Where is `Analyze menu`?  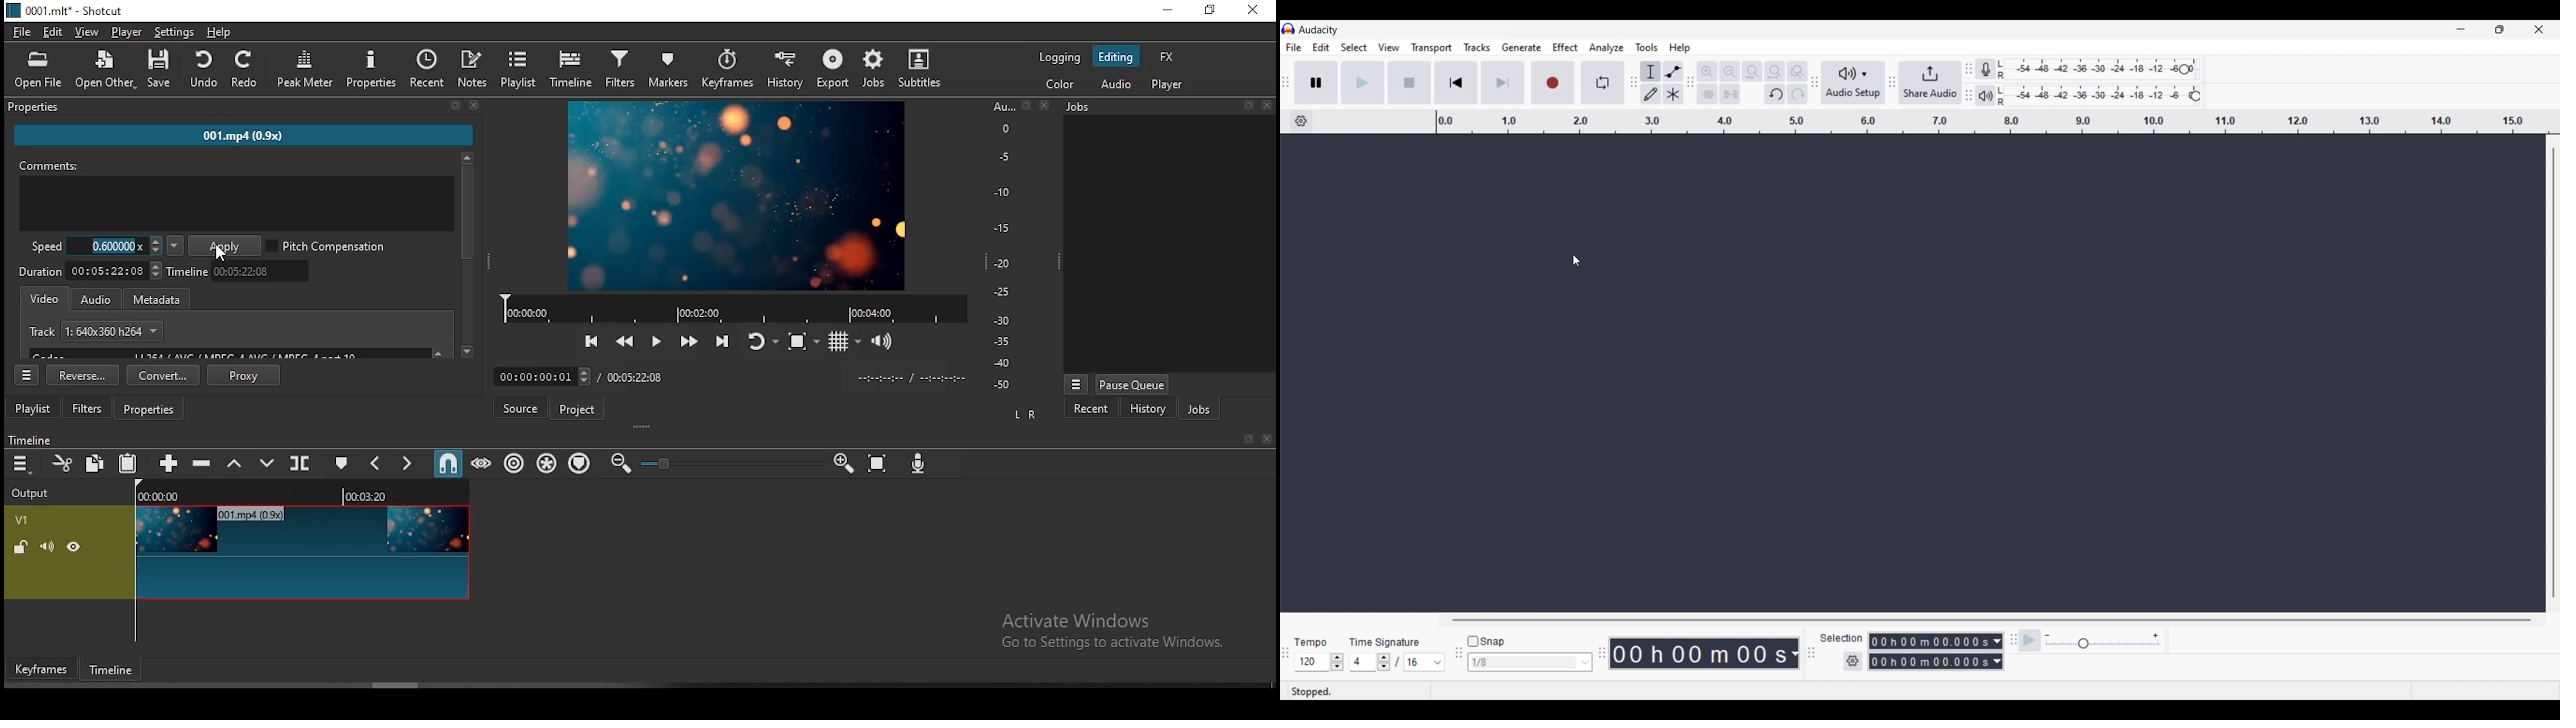
Analyze menu is located at coordinates (1607, 47).